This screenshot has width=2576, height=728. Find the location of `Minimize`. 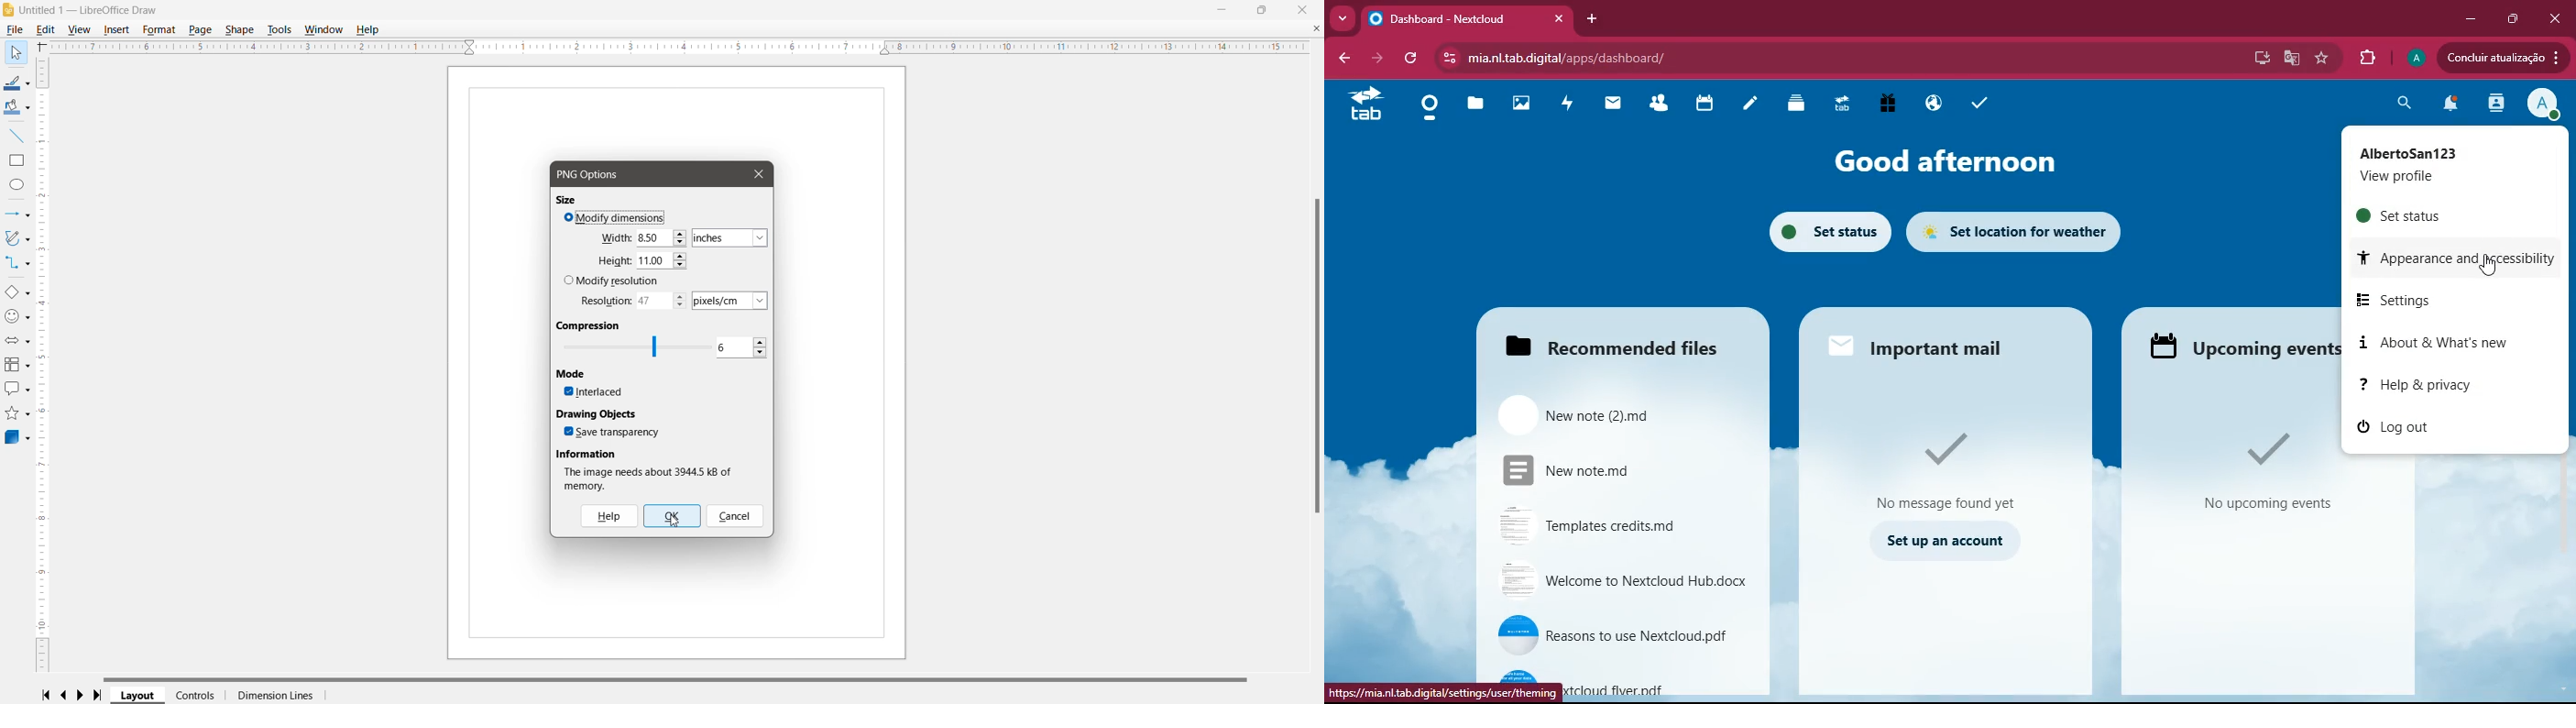

Minimize is located at coordinates (1222, 8).